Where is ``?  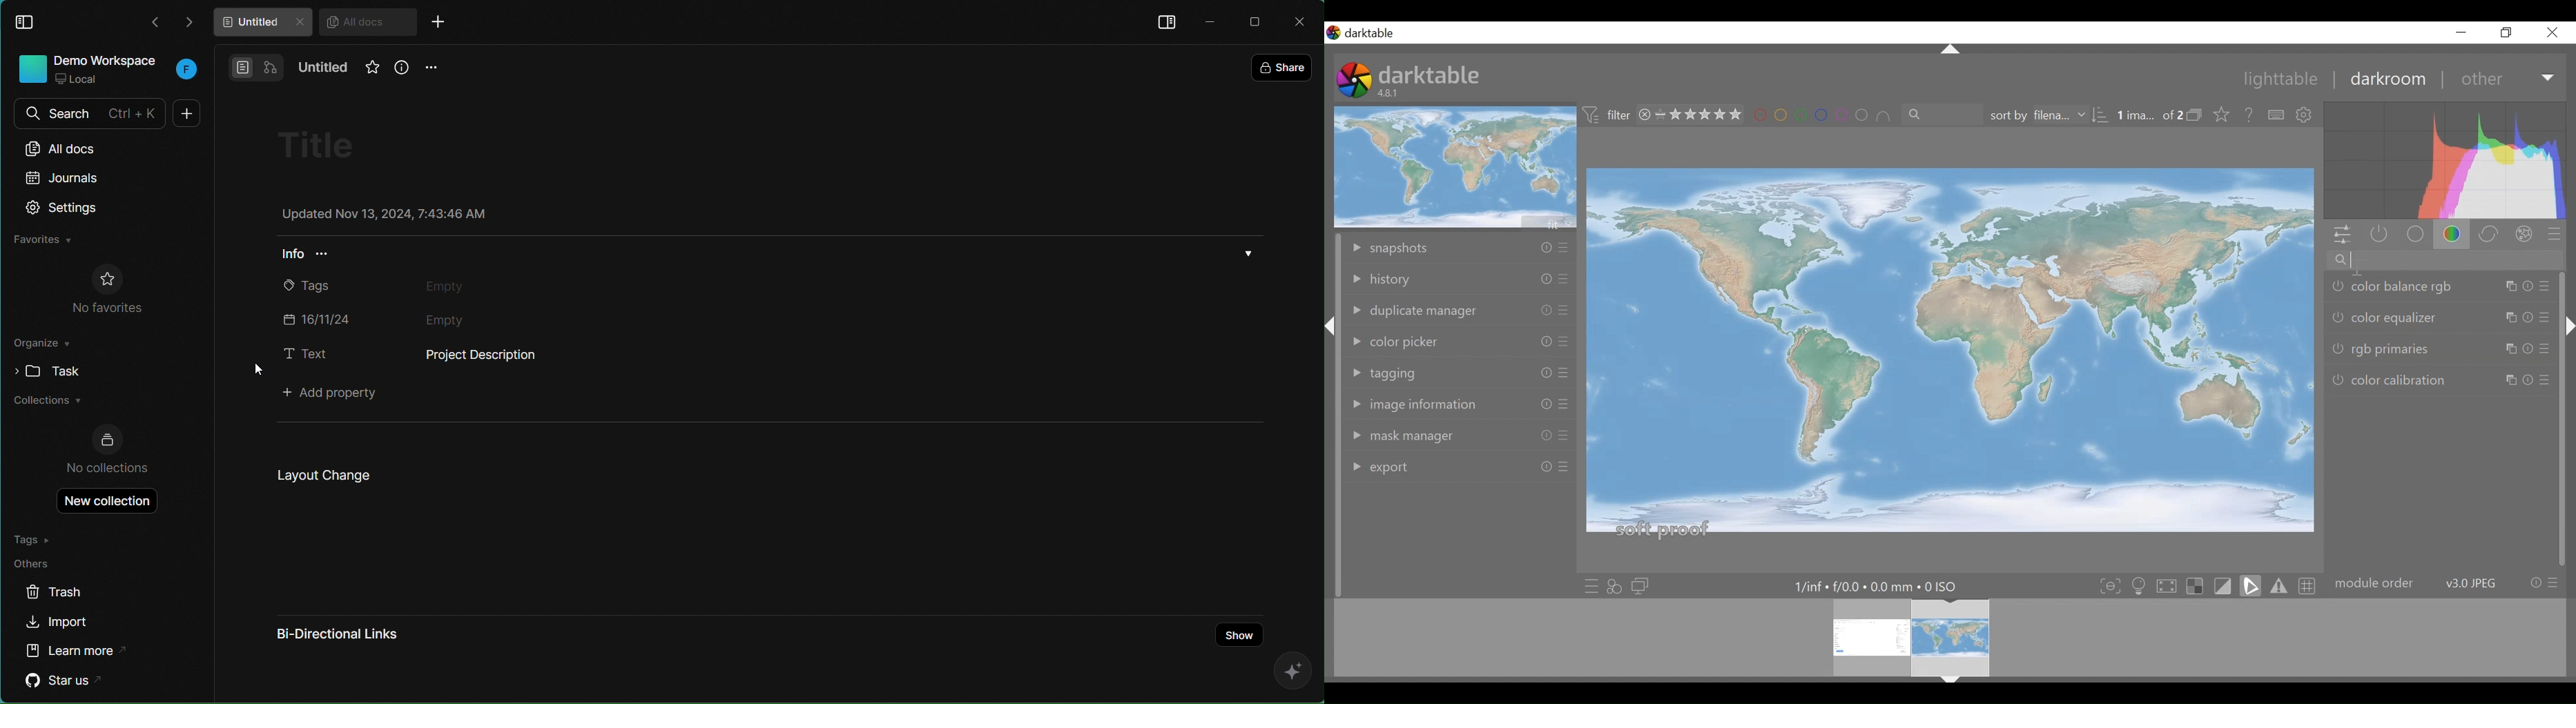
 is located at coordinates (1543, 310).